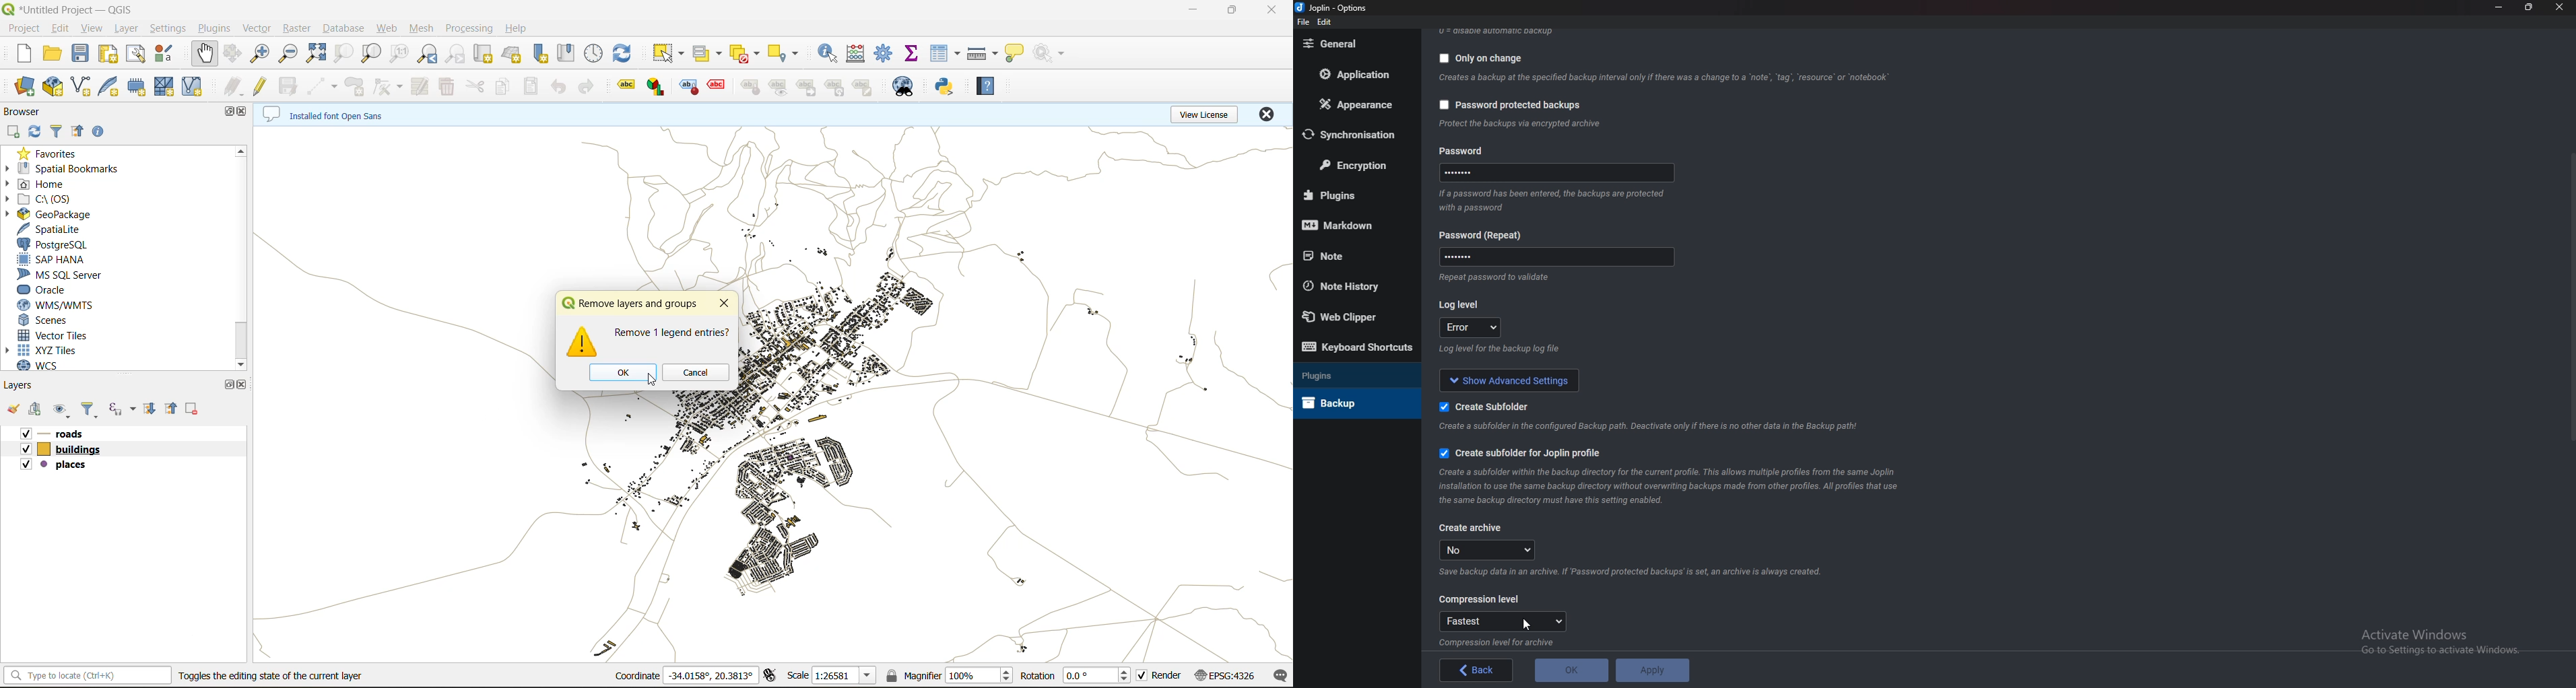 This screenshot has width=2576, height=700. Describe the element at coordinates (1479, 669) in the screenshot. I see `back` at that location.